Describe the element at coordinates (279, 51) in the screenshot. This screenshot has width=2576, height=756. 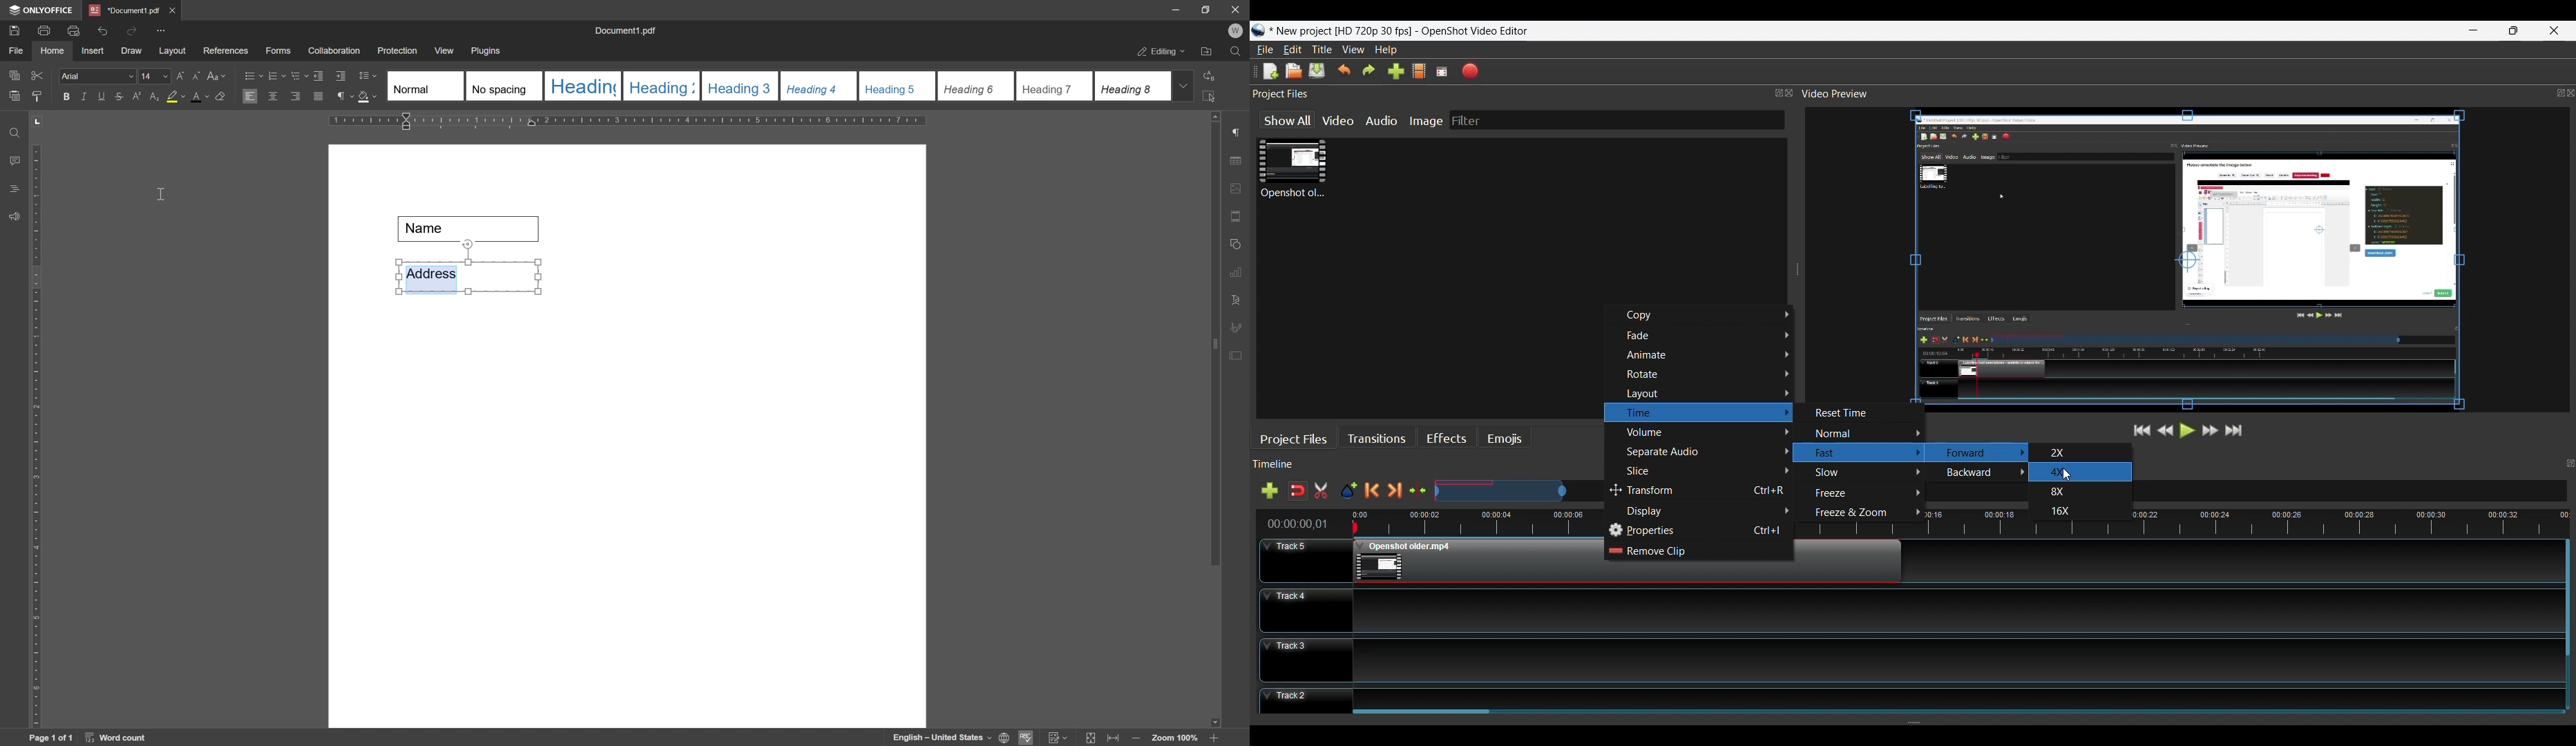
I see `forms` at that location.